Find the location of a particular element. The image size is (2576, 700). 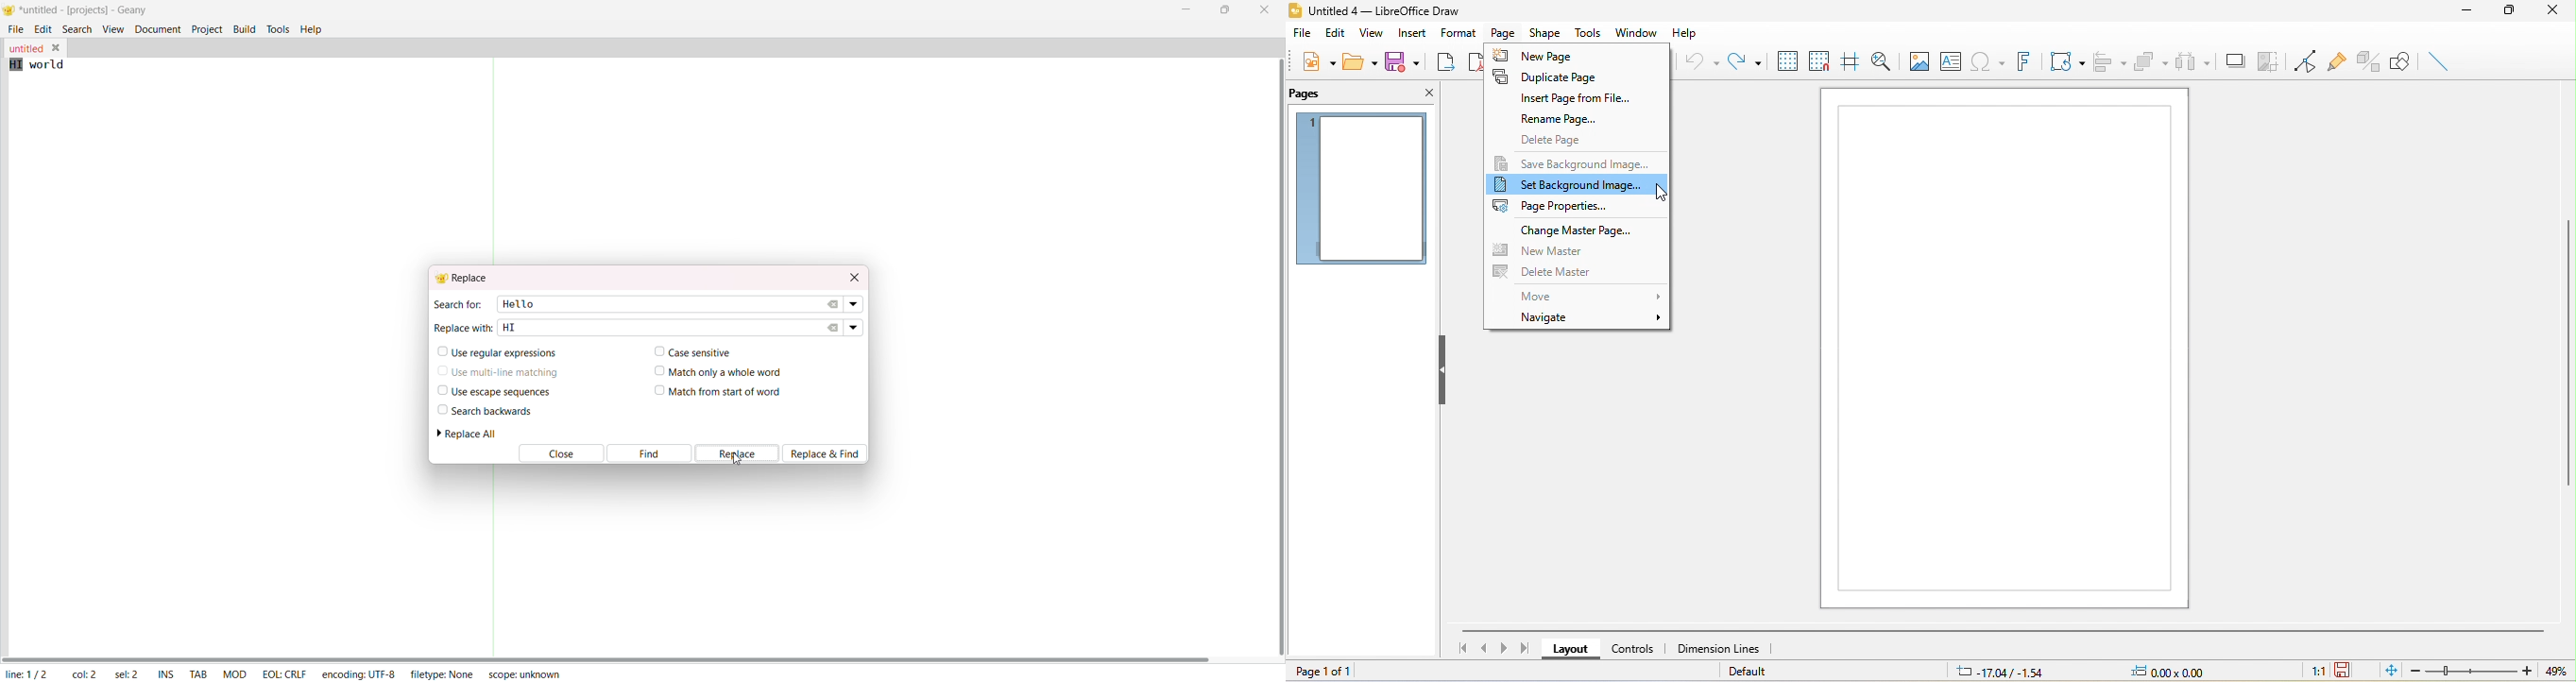

new page is located at coordinates (1551, 55).